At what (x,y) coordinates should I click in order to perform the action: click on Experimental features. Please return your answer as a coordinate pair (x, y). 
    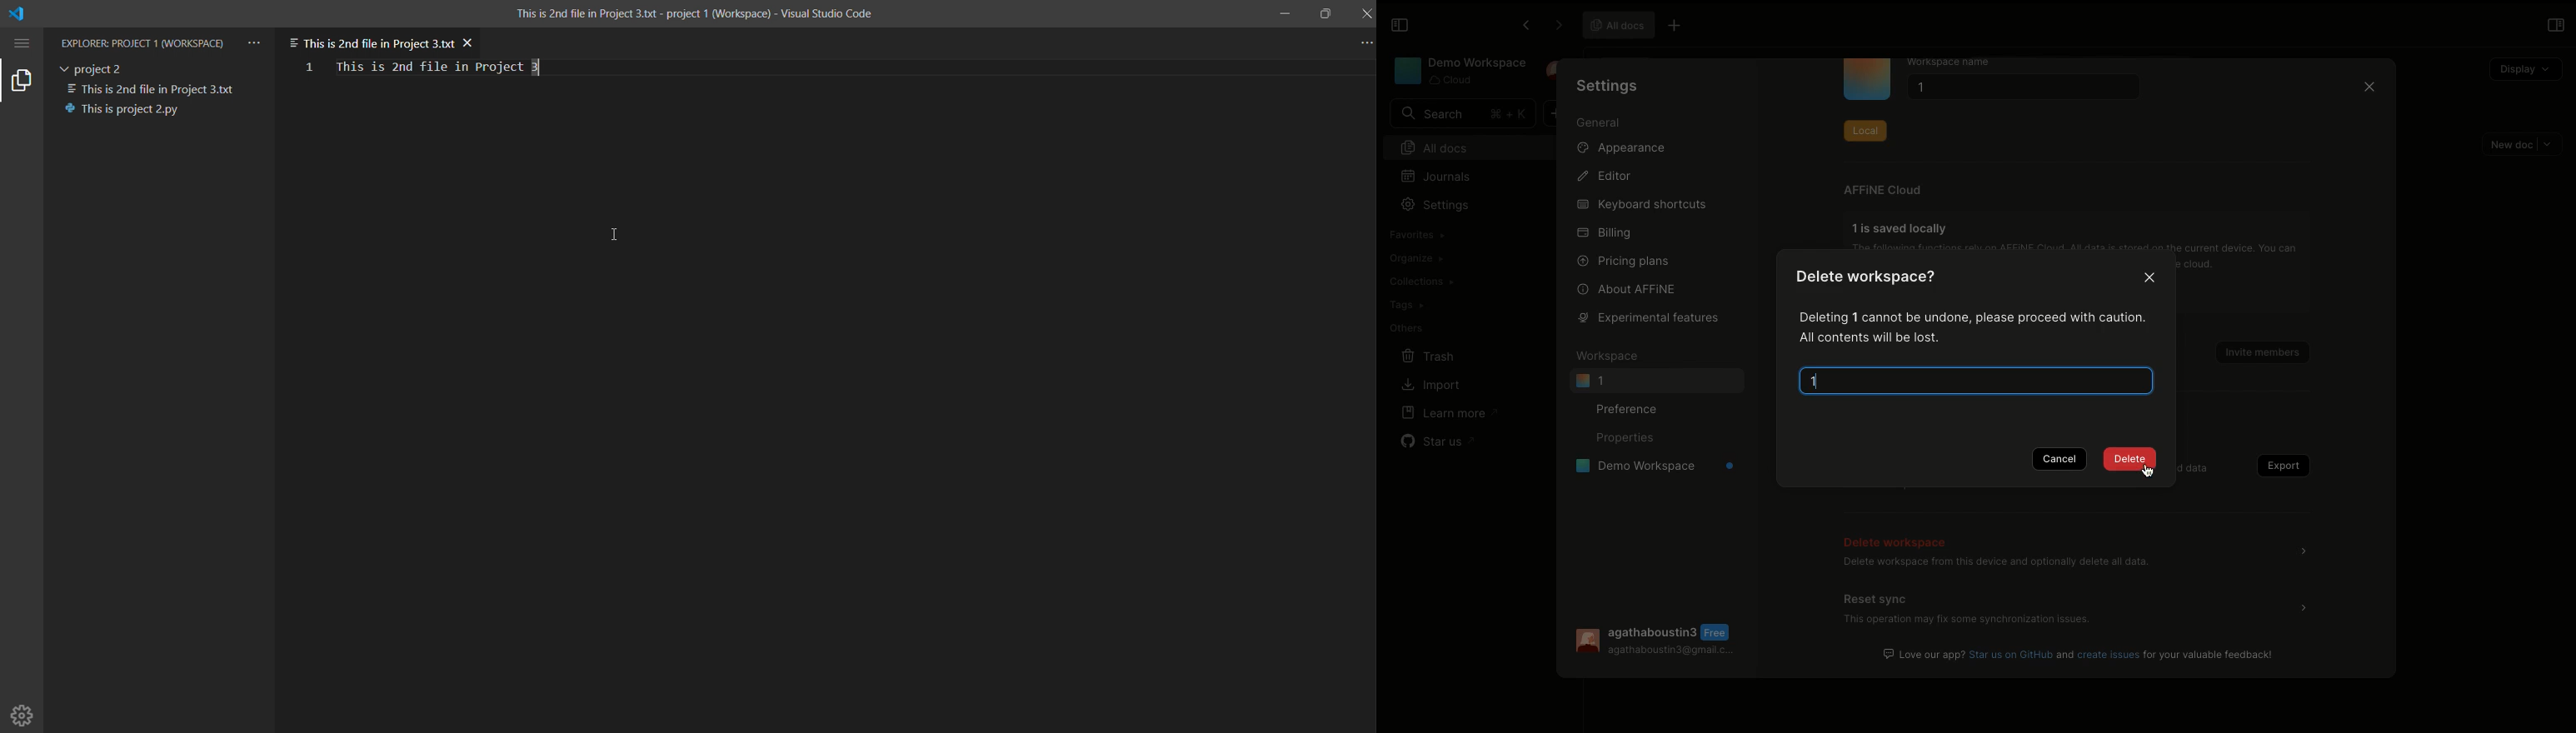
    Looking at the image, I should click on (1645, 317).